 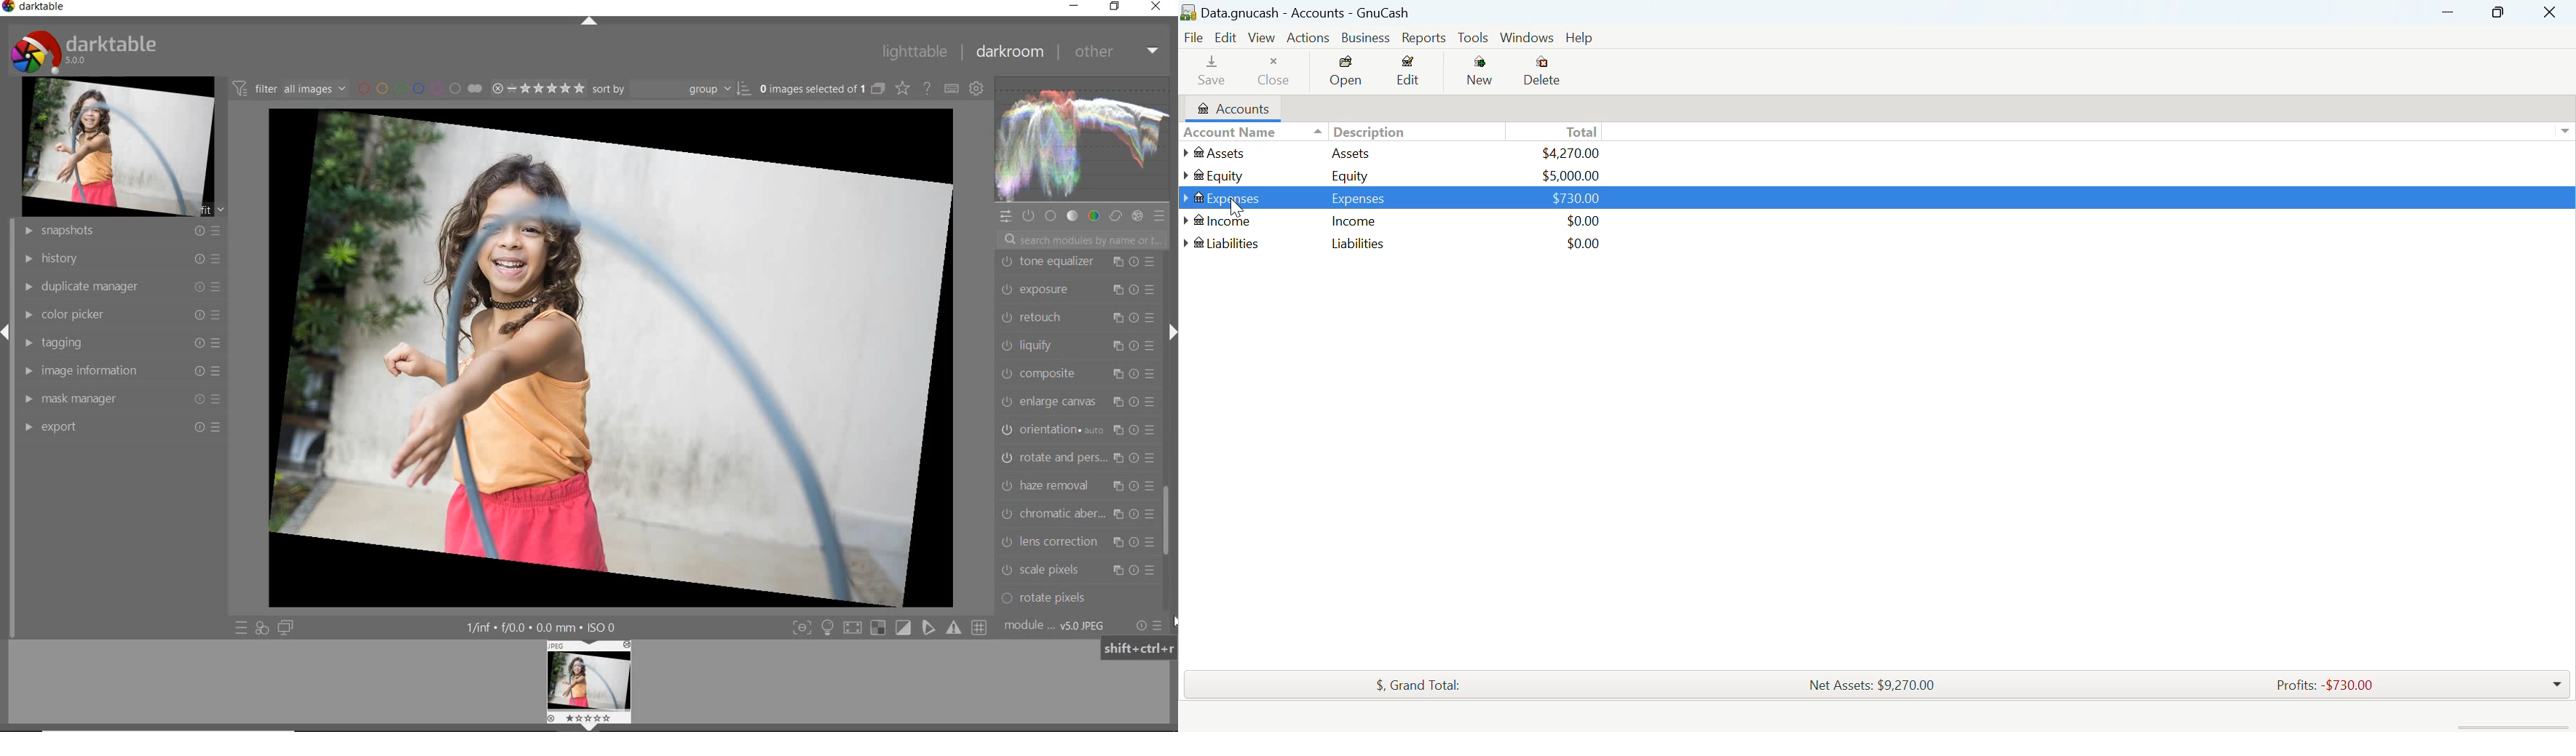 What do you see at coordinates (1051, 217) in the screenshot?
I see `base` at bounding box center [1051, 217].